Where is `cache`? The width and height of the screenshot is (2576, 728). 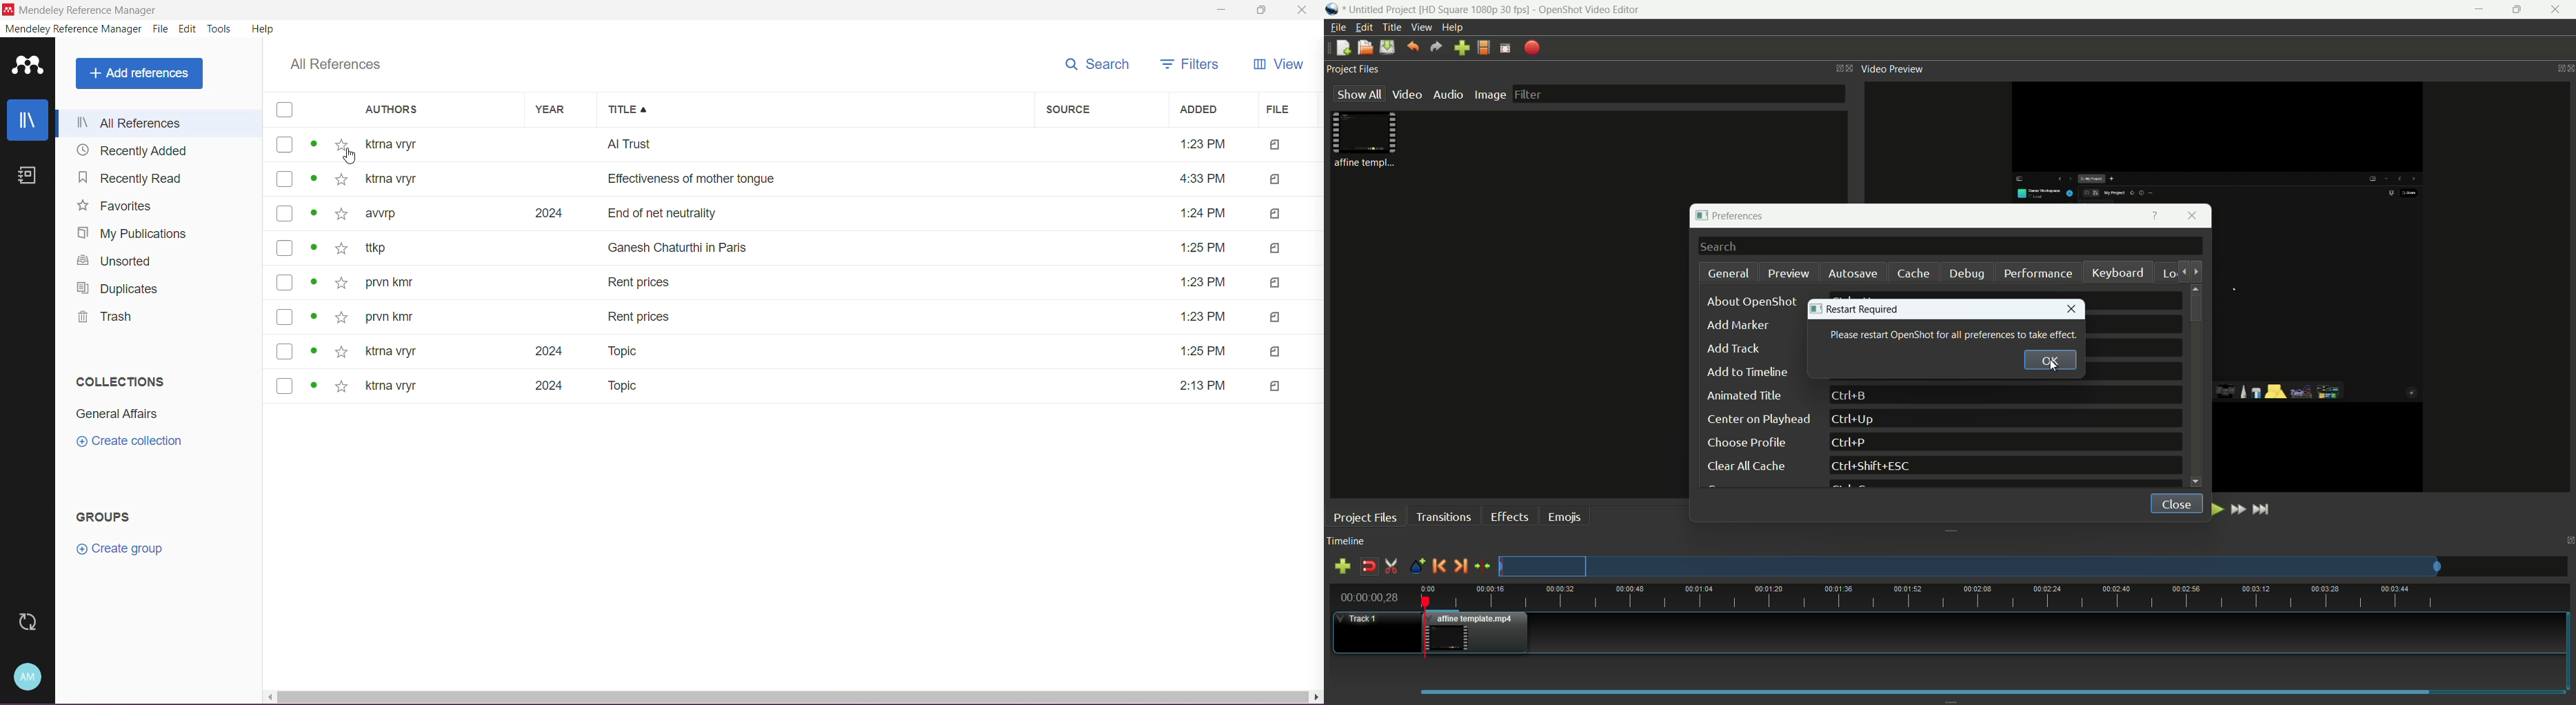
cache is located at coordinates (1914, 274).